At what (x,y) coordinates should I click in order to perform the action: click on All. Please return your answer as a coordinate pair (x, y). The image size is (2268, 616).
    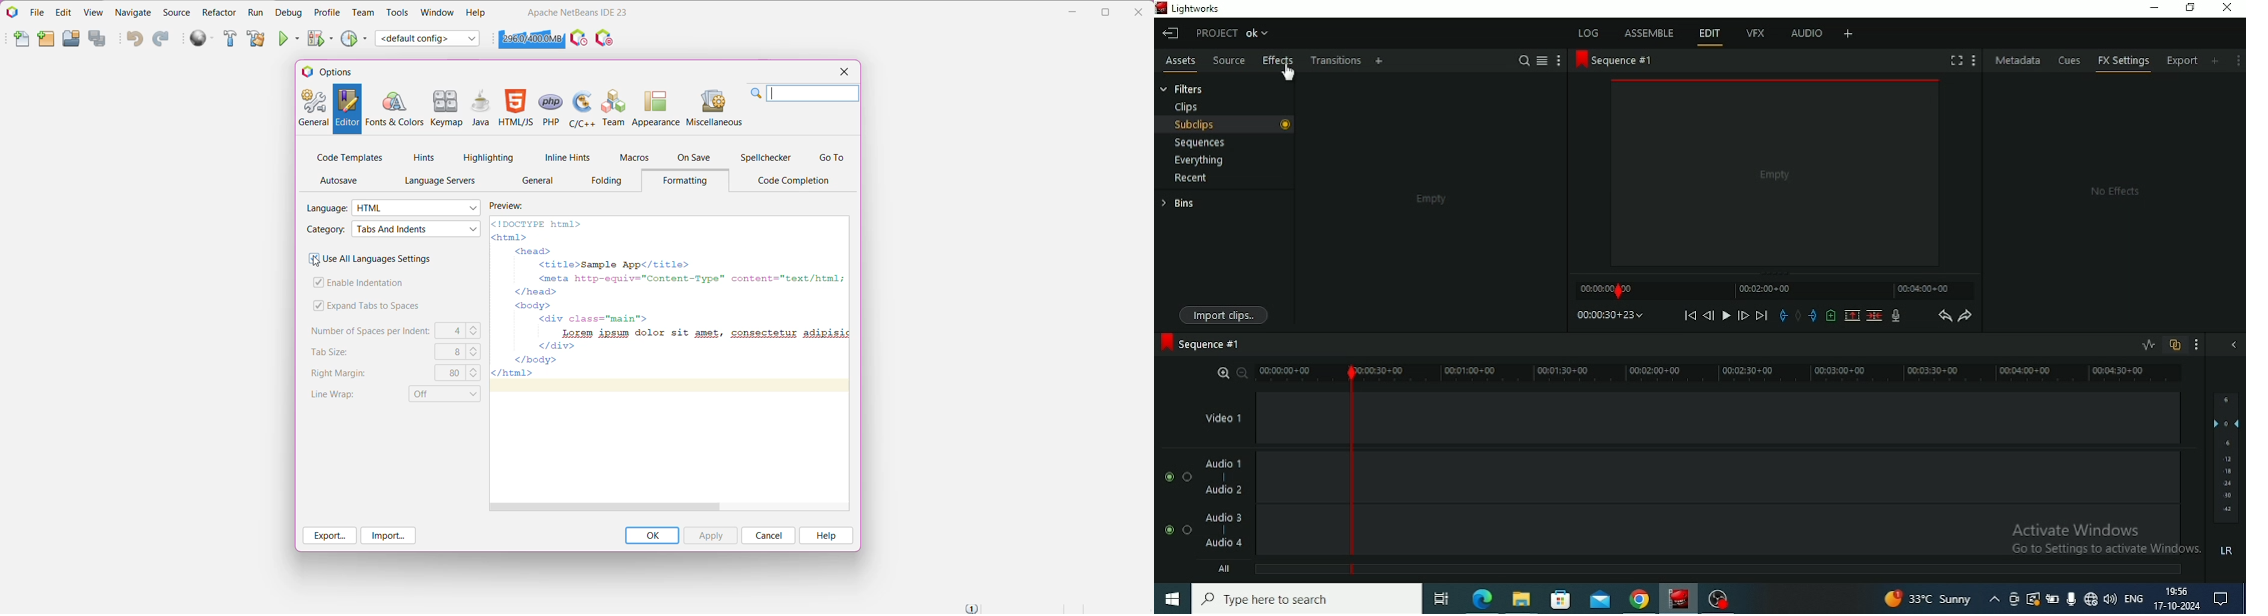
    Looking at the image, I should click on (1265, 571).